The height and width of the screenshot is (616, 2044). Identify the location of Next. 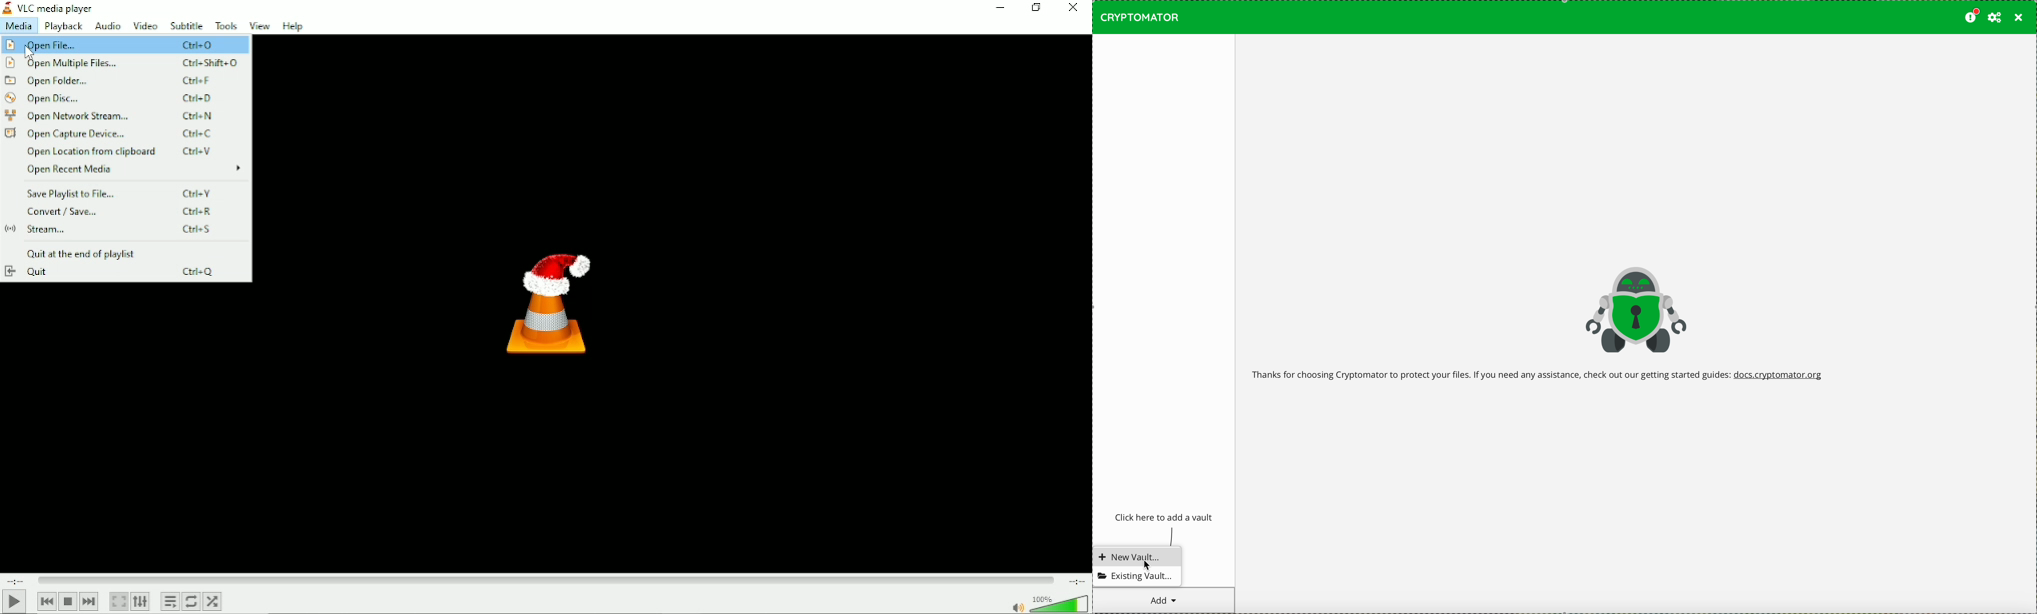
(89, 602).